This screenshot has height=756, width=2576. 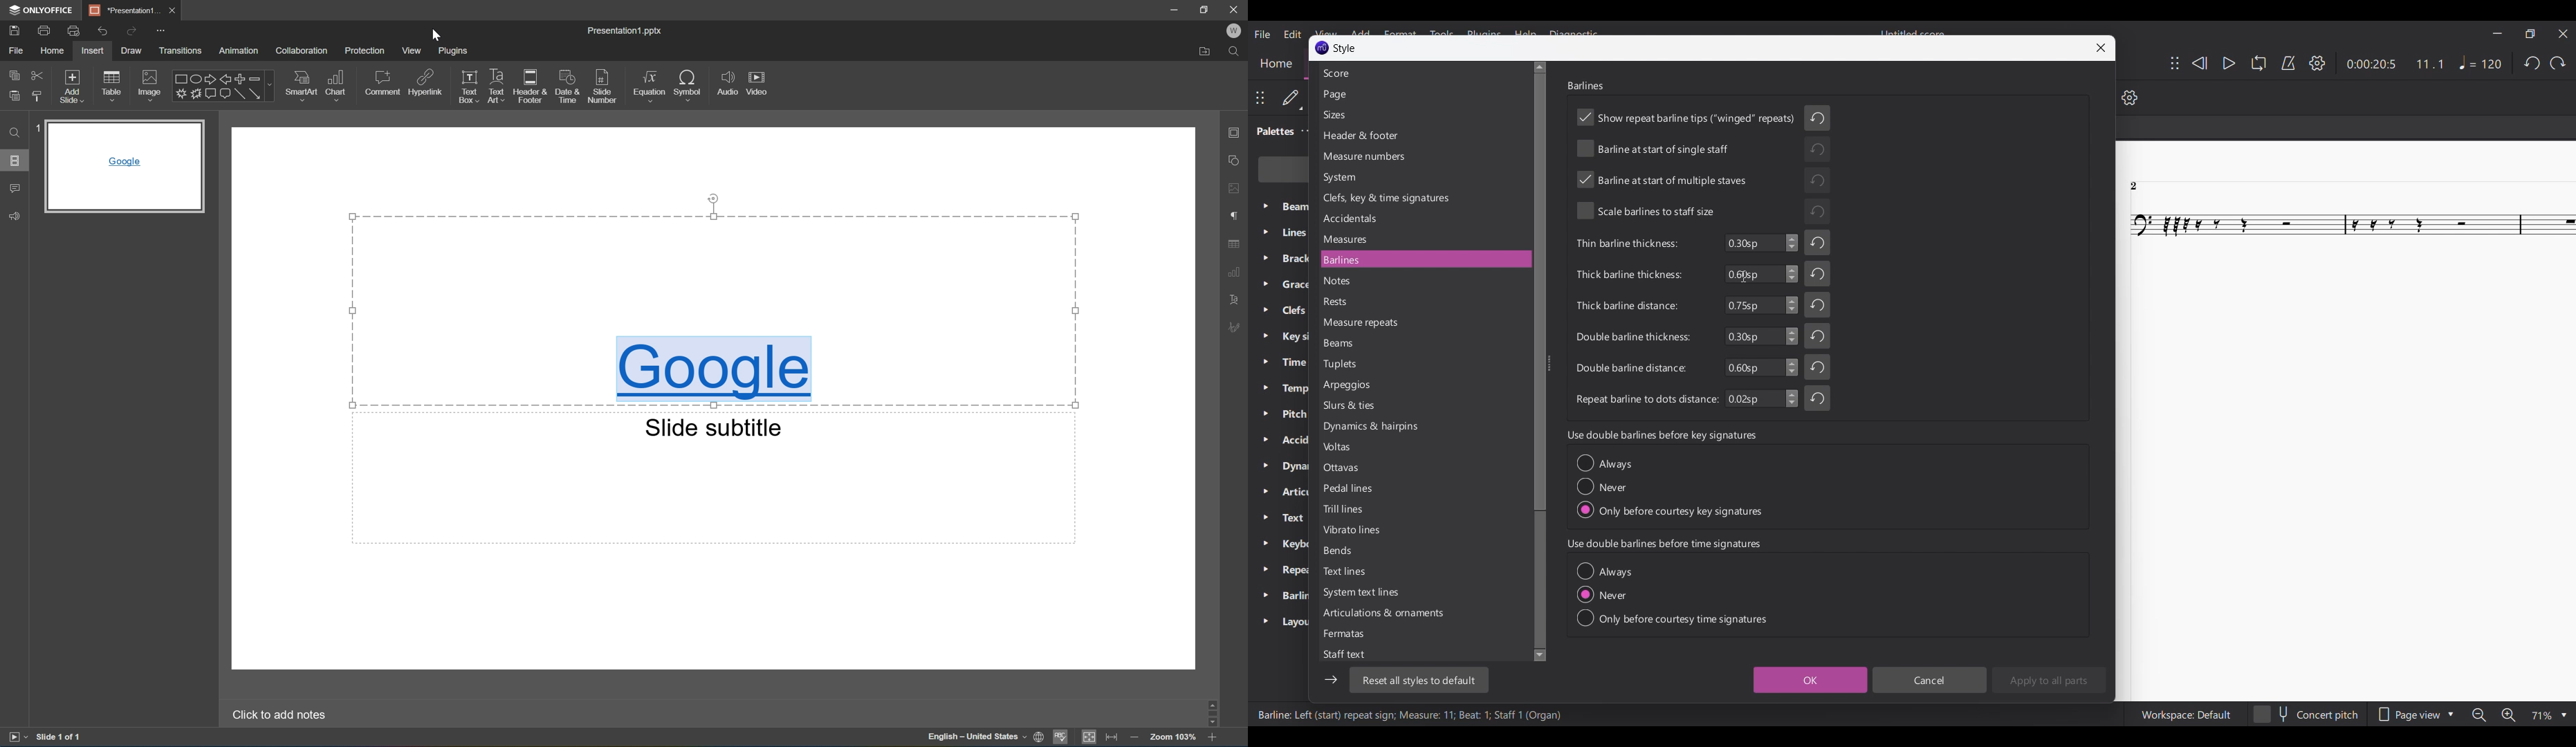 What do you see at coordinates (2258, 63) in the screenshot?
I see `Loop playback` at bounding box center [2258, 63].